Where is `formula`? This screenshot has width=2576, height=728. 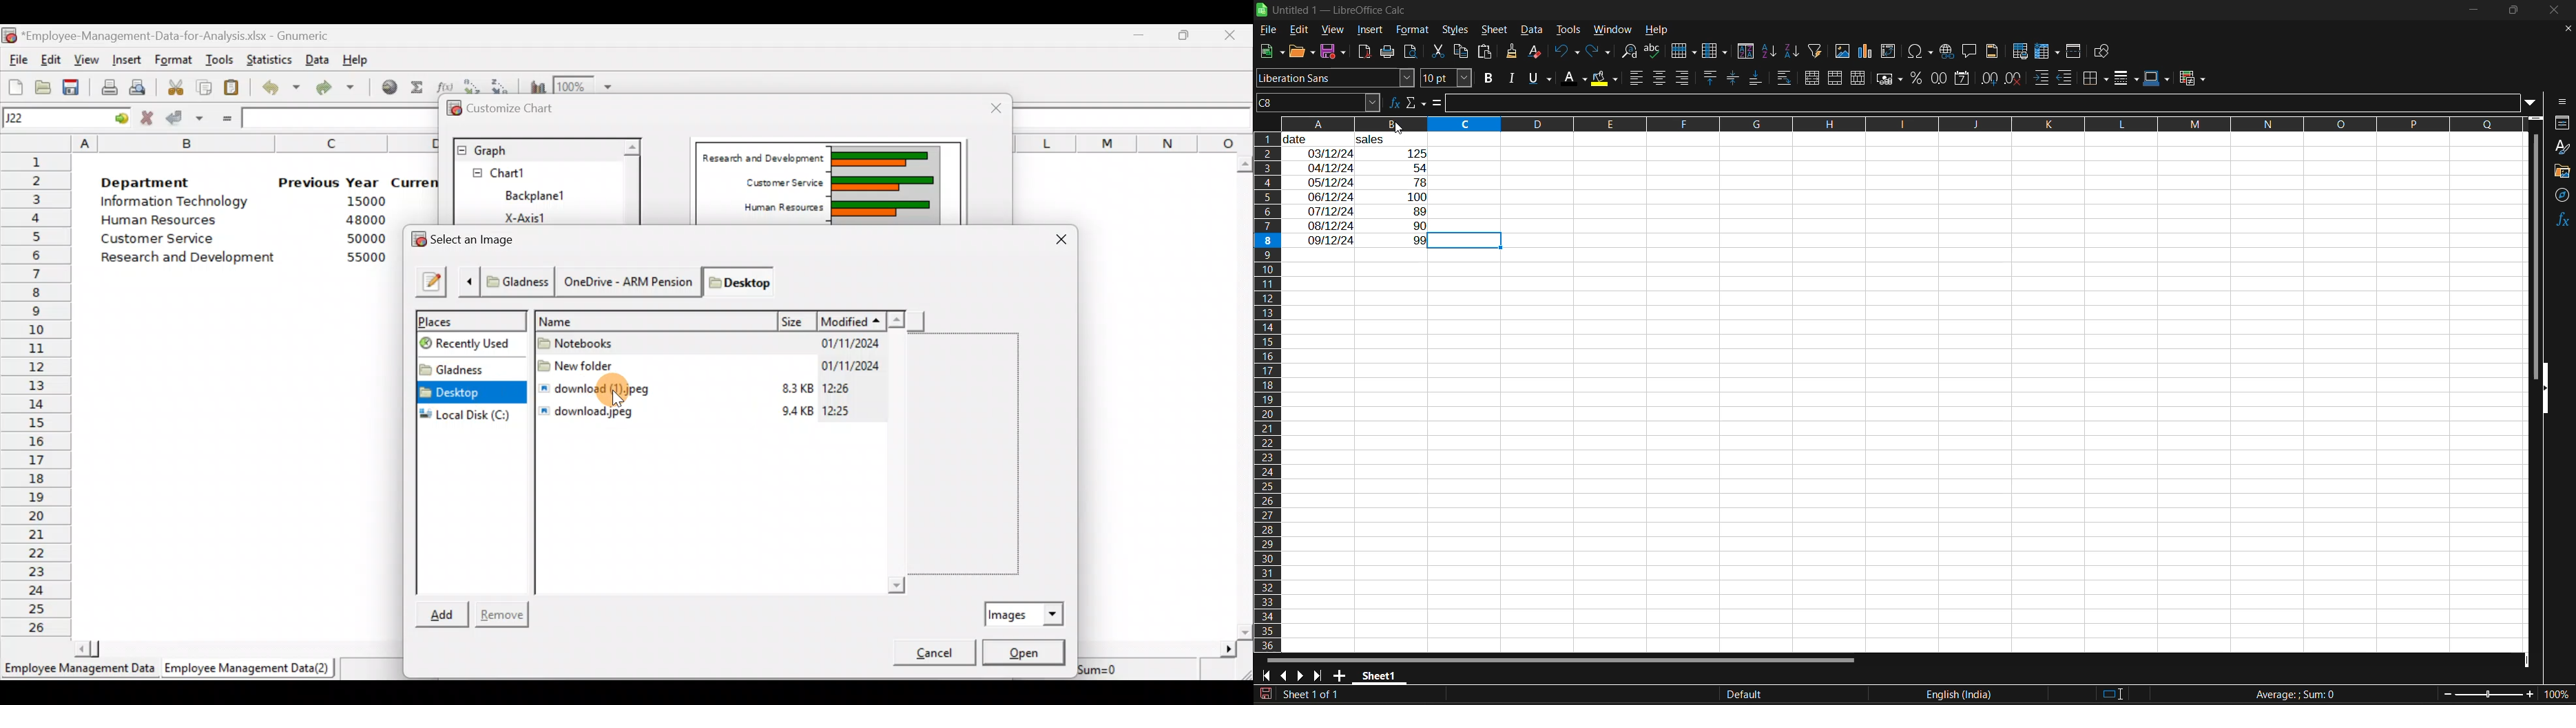 formula is located at coordinates (2296, 694).